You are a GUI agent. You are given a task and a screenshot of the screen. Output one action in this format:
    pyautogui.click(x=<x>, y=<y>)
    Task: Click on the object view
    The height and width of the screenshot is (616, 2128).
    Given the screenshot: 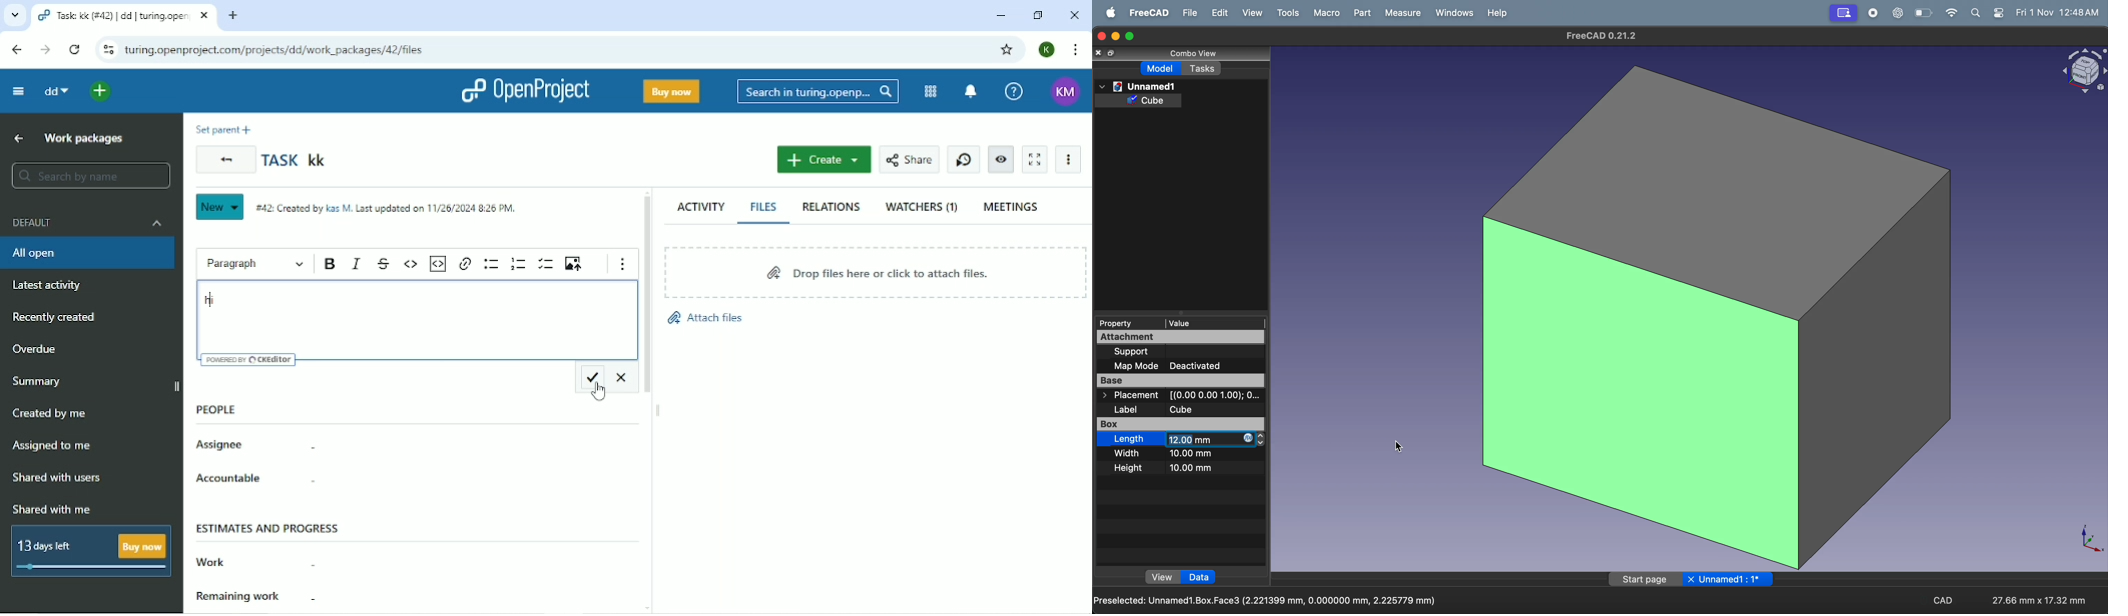 What is the action you would take?
    pyautogui.click(x=2083, y=73)
    